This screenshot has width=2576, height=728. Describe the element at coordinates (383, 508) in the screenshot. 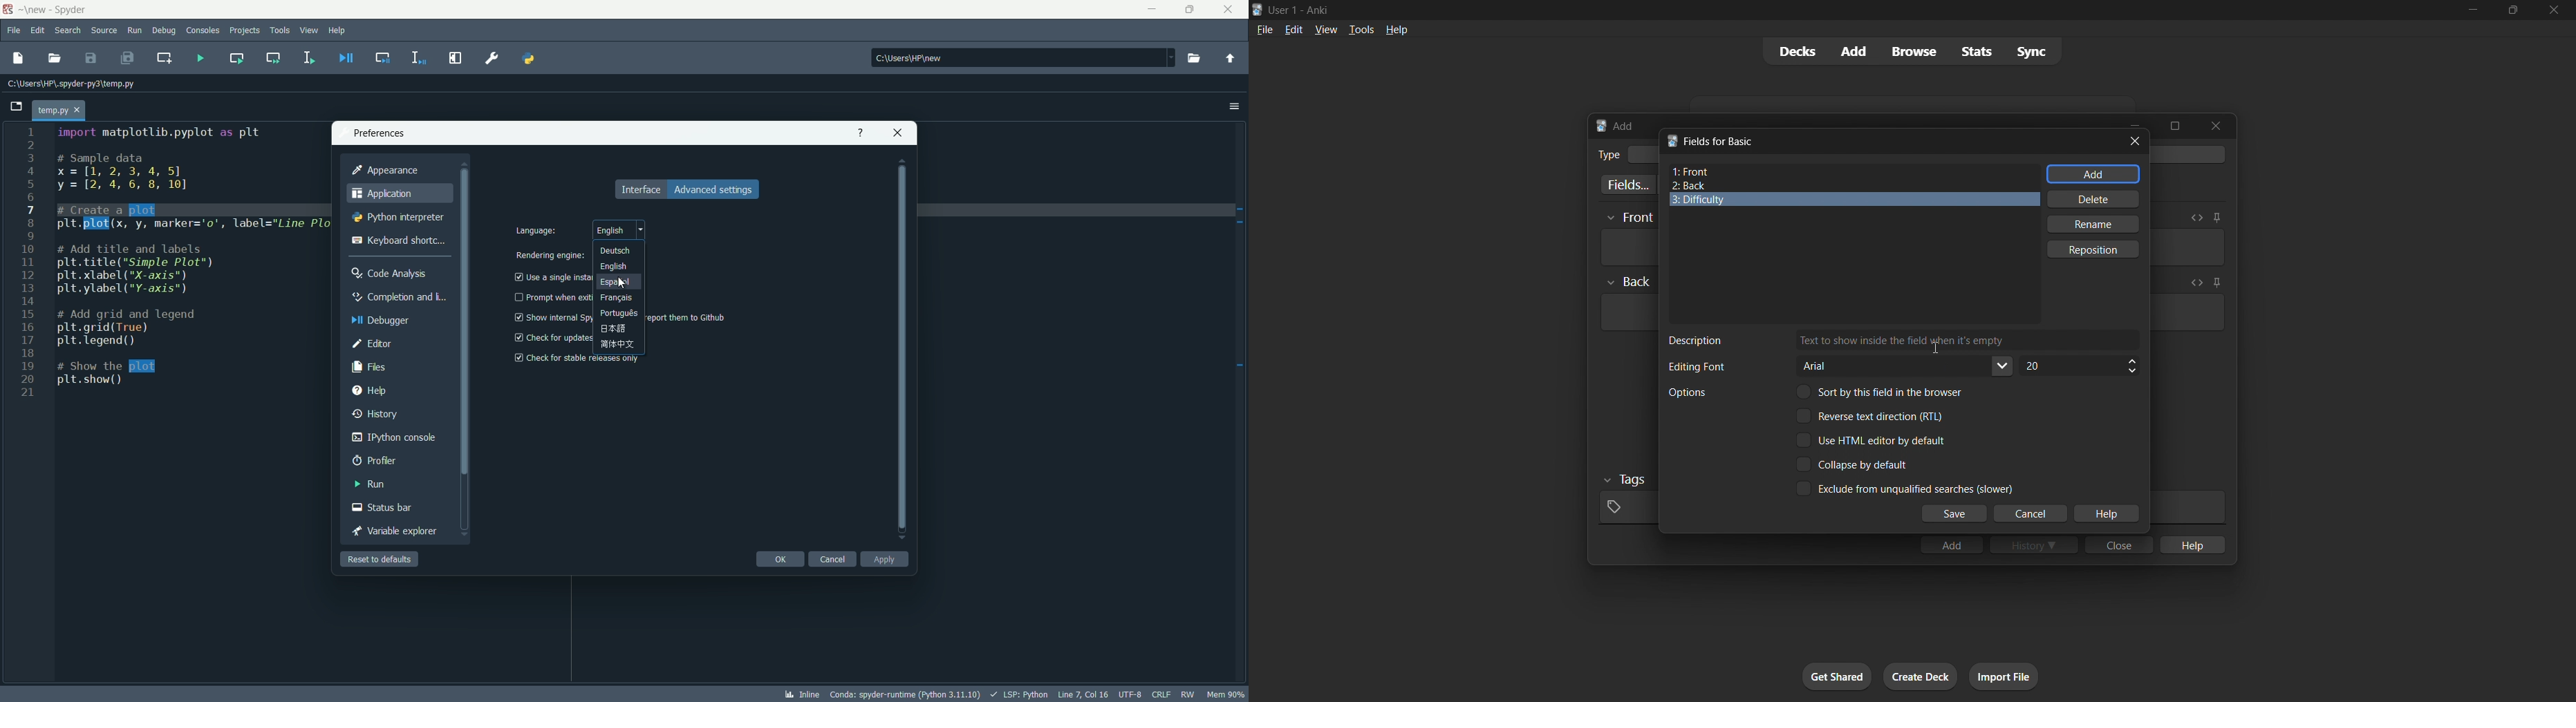

I see `status bar` at that location.